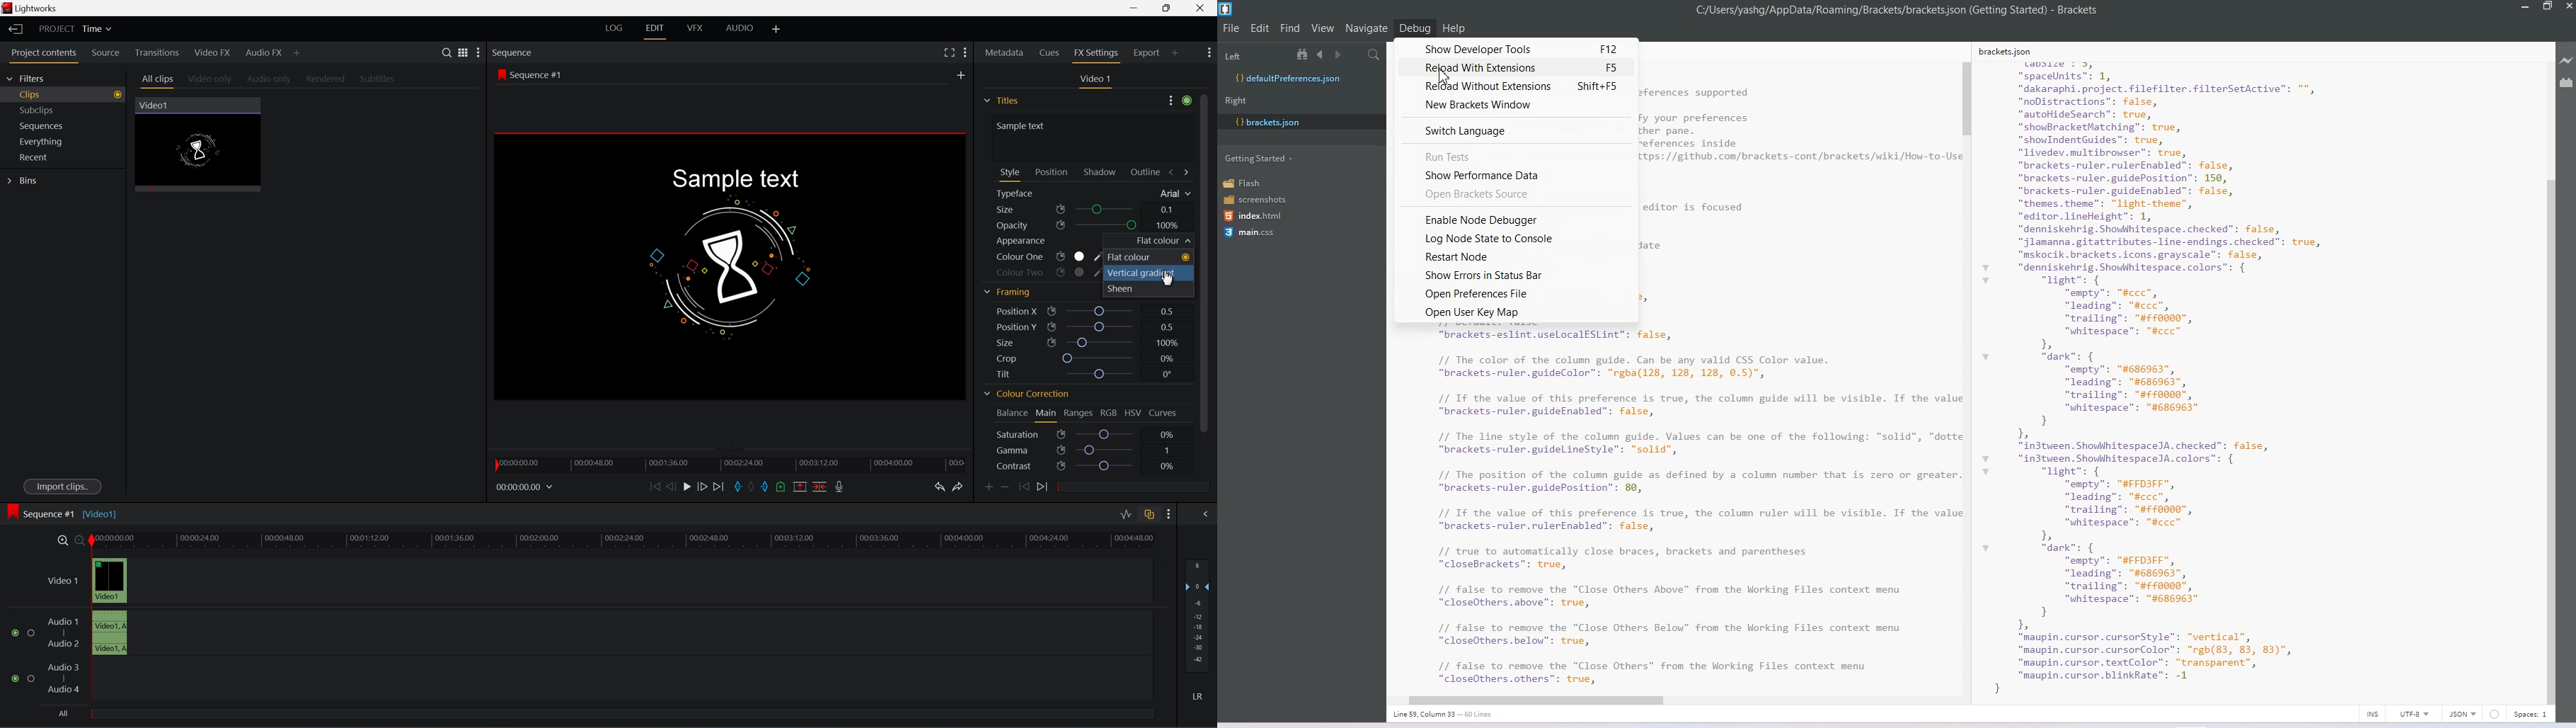  What do you see at coordinates (960, 487) in the screenshot?
I see `redo` at bounding box center [960, 487].